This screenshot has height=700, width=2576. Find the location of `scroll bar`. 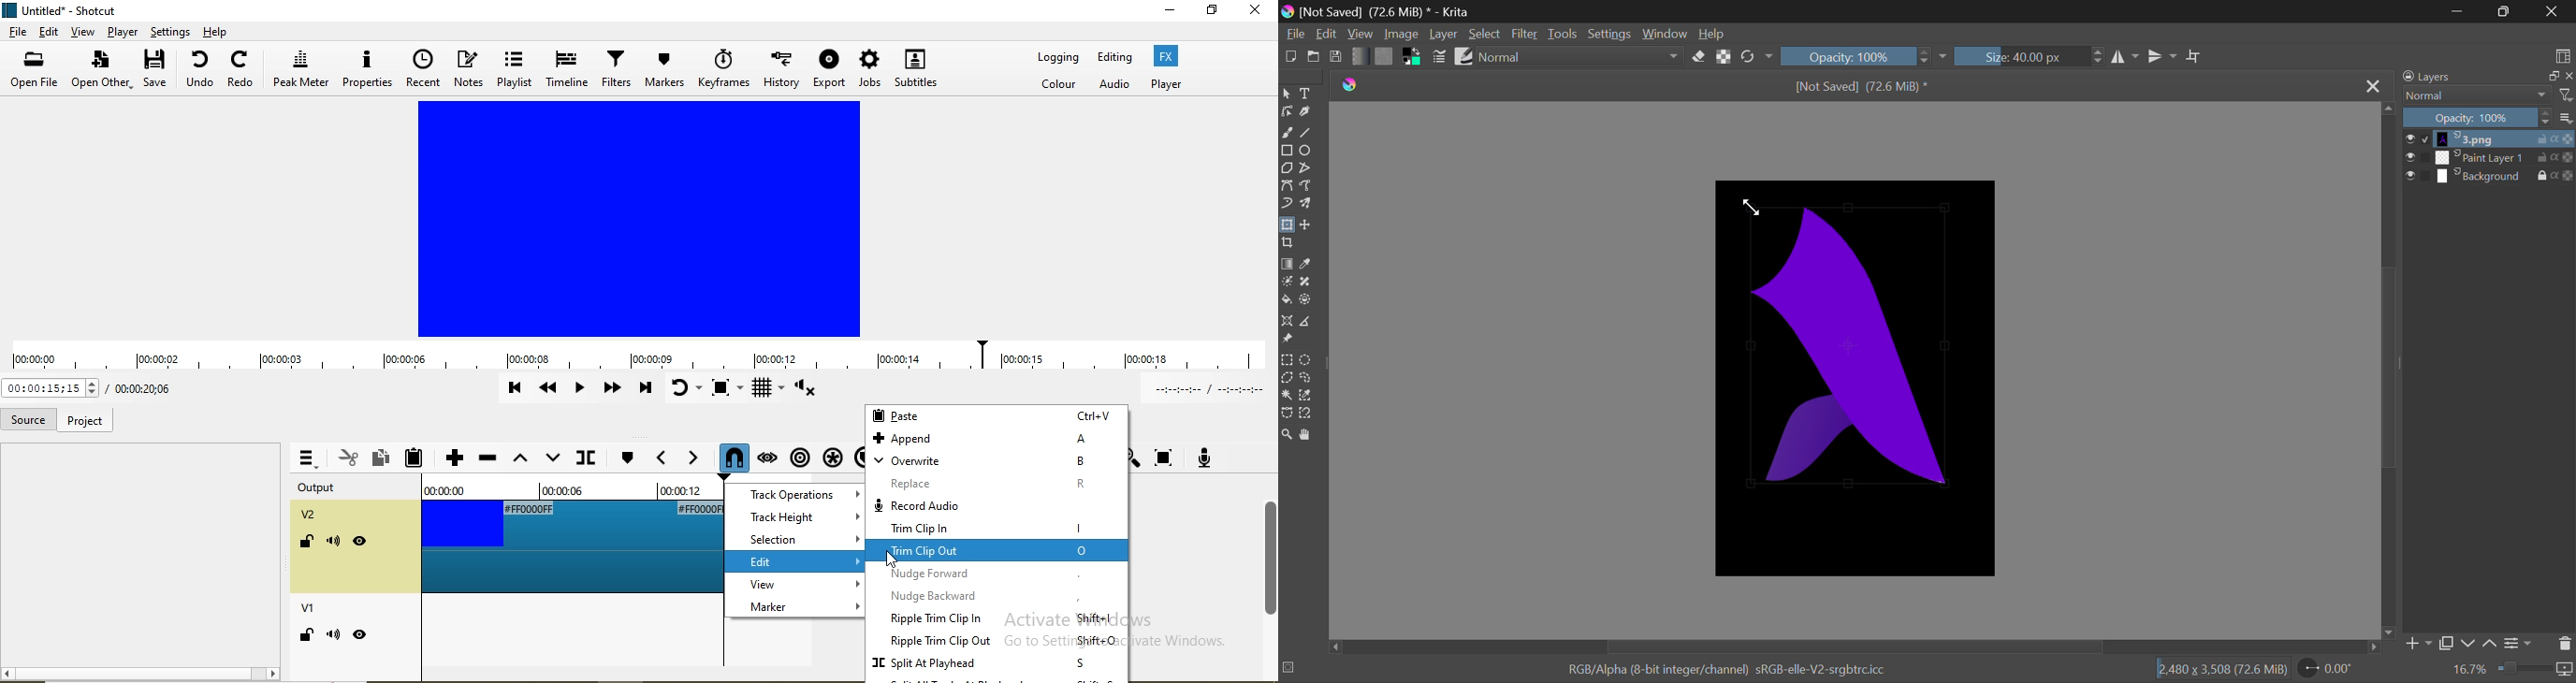

scroll bar is located at coordinates (1270, 552).